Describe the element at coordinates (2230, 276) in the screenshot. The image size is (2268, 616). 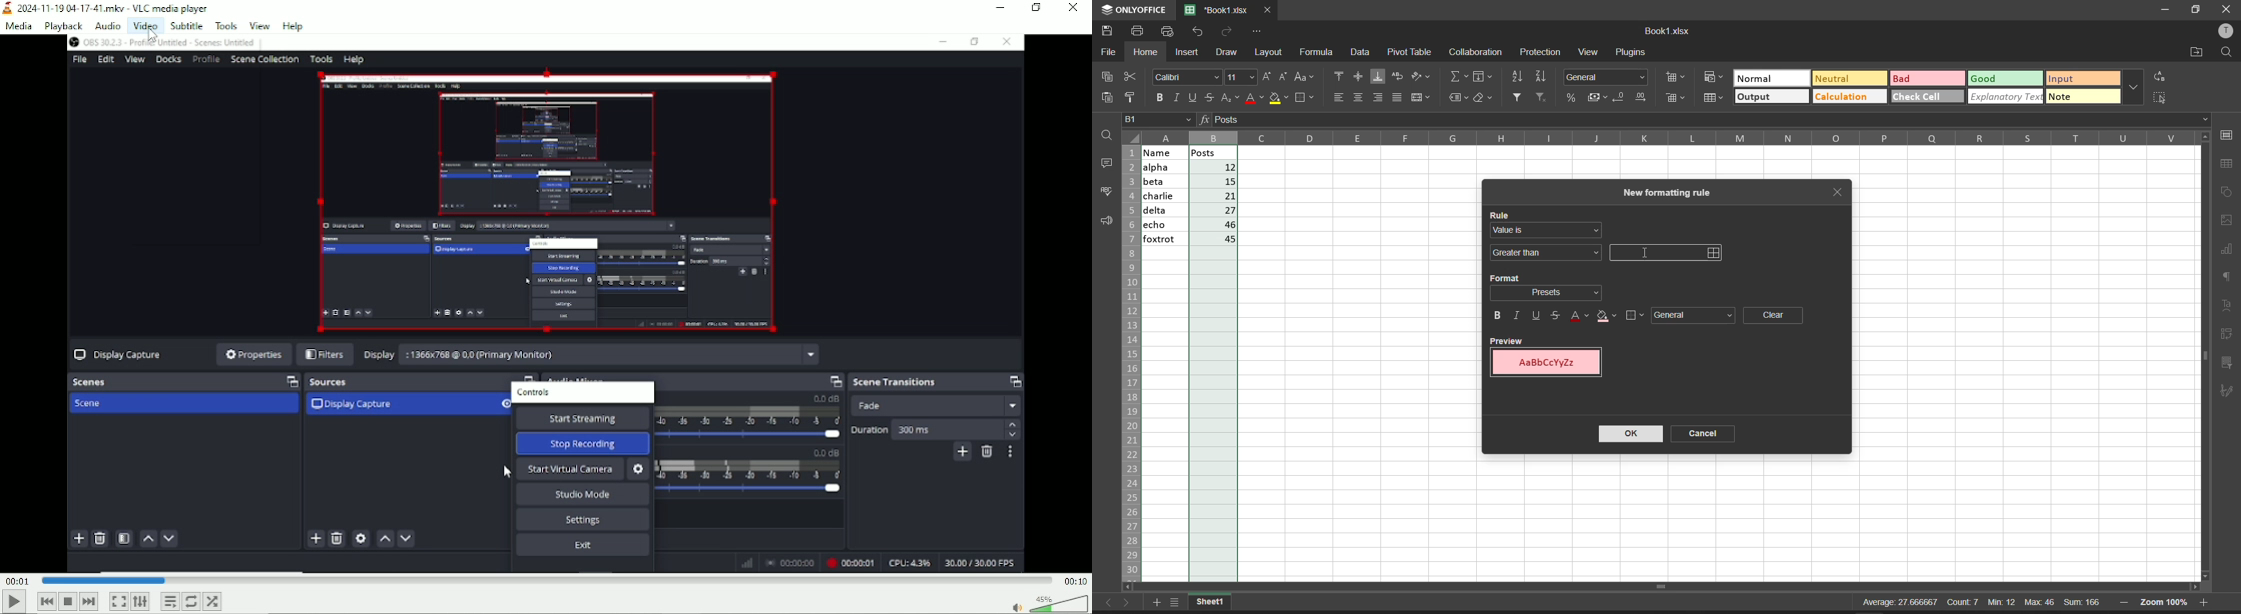
I see `paragraph settings` at that location.